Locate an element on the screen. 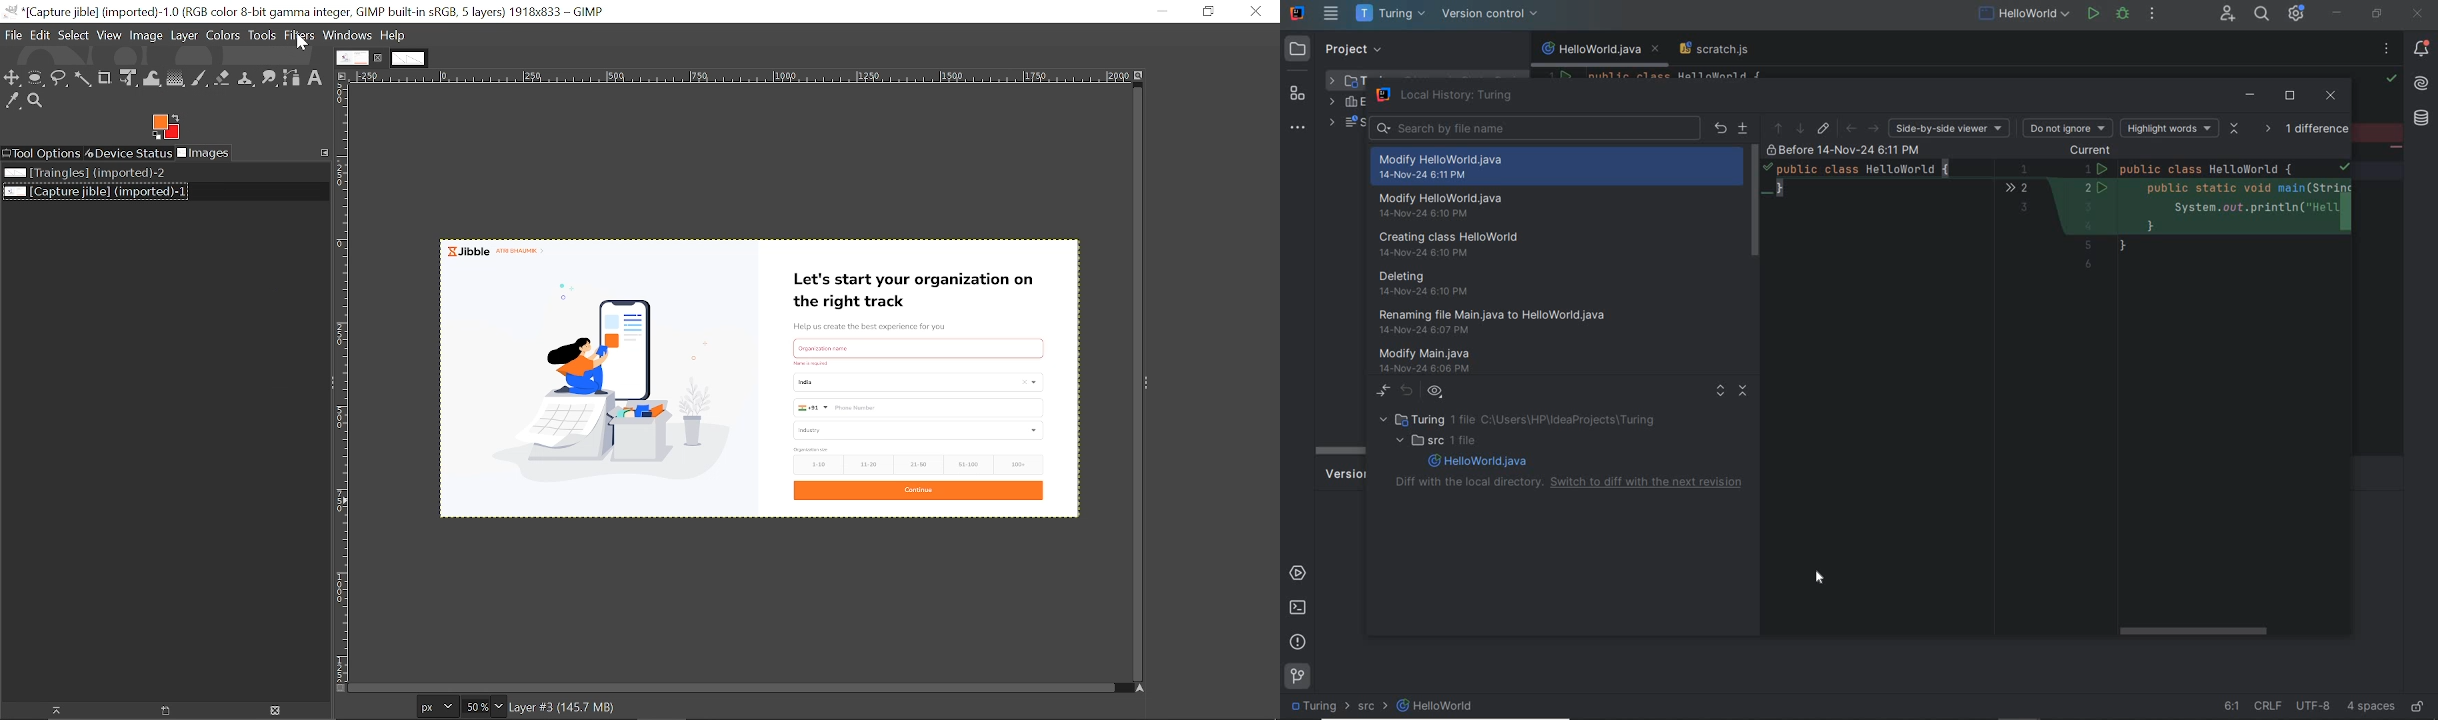  file name is located at coordinates (1589, 50).